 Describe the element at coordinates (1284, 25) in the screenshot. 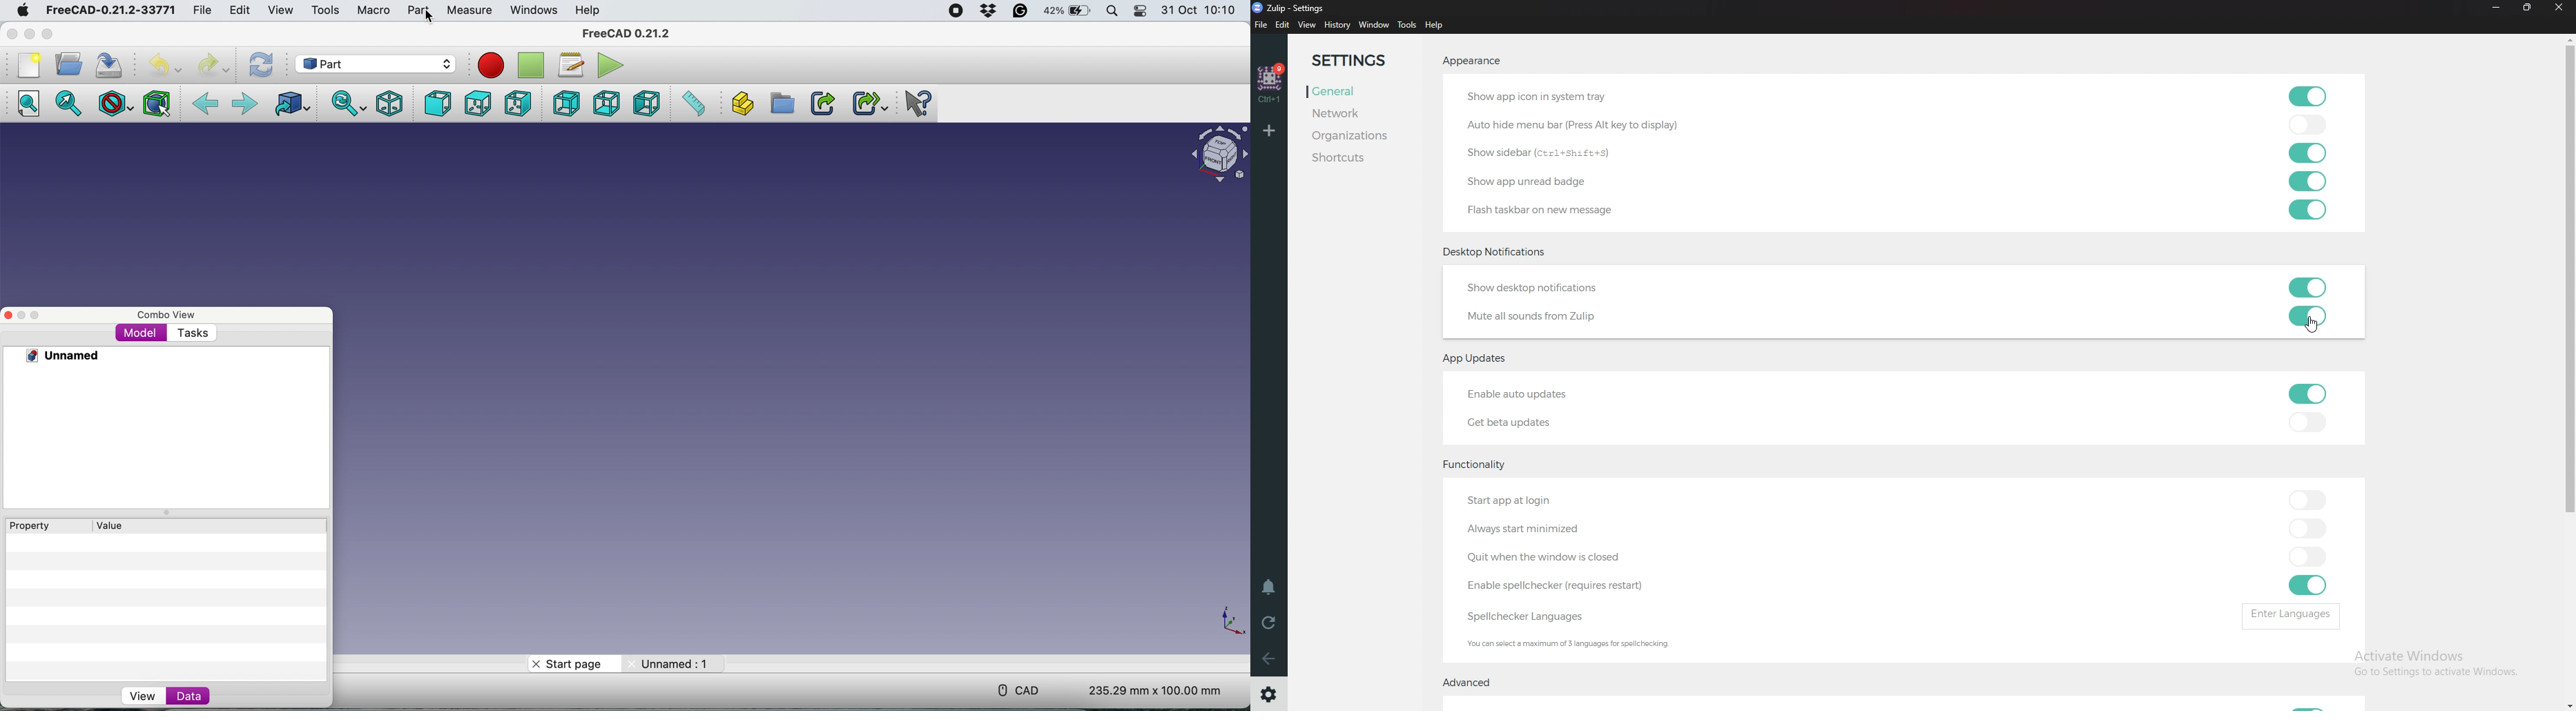

I see `Edit` at that location.